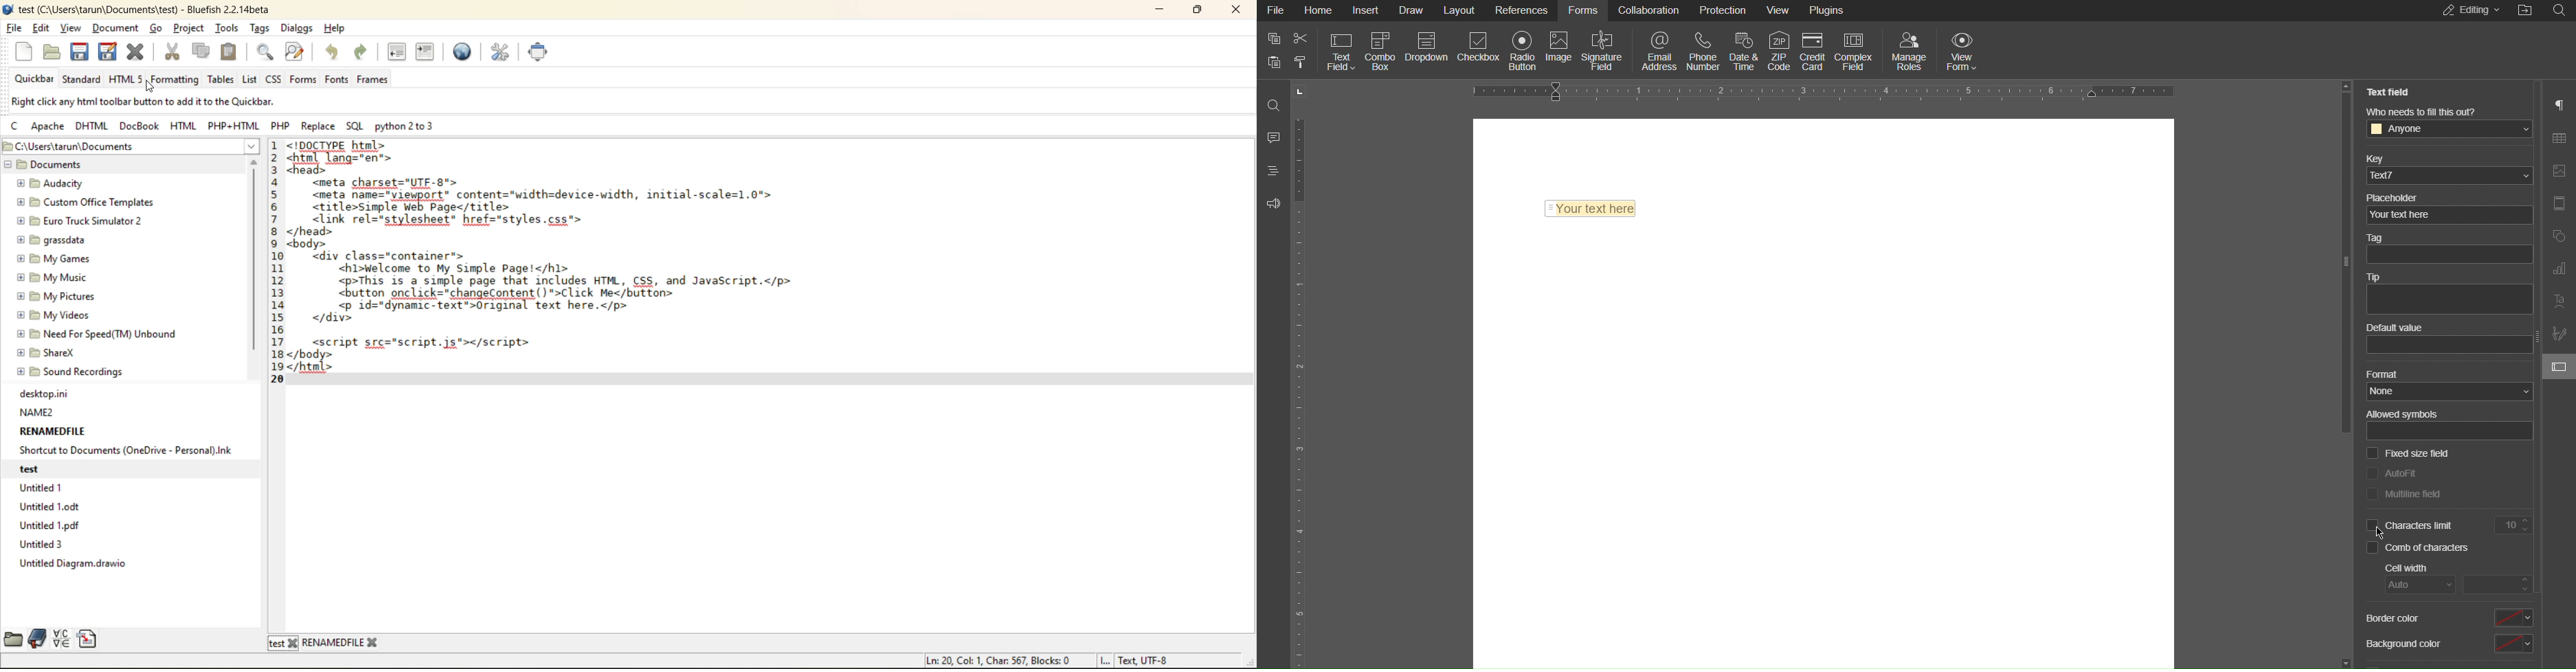 The height and width of the screenshot is (672, 2576). What do you see at coordinates (360, 52) in the screenshot?
I see `redo` at bounding box center [360, 52].